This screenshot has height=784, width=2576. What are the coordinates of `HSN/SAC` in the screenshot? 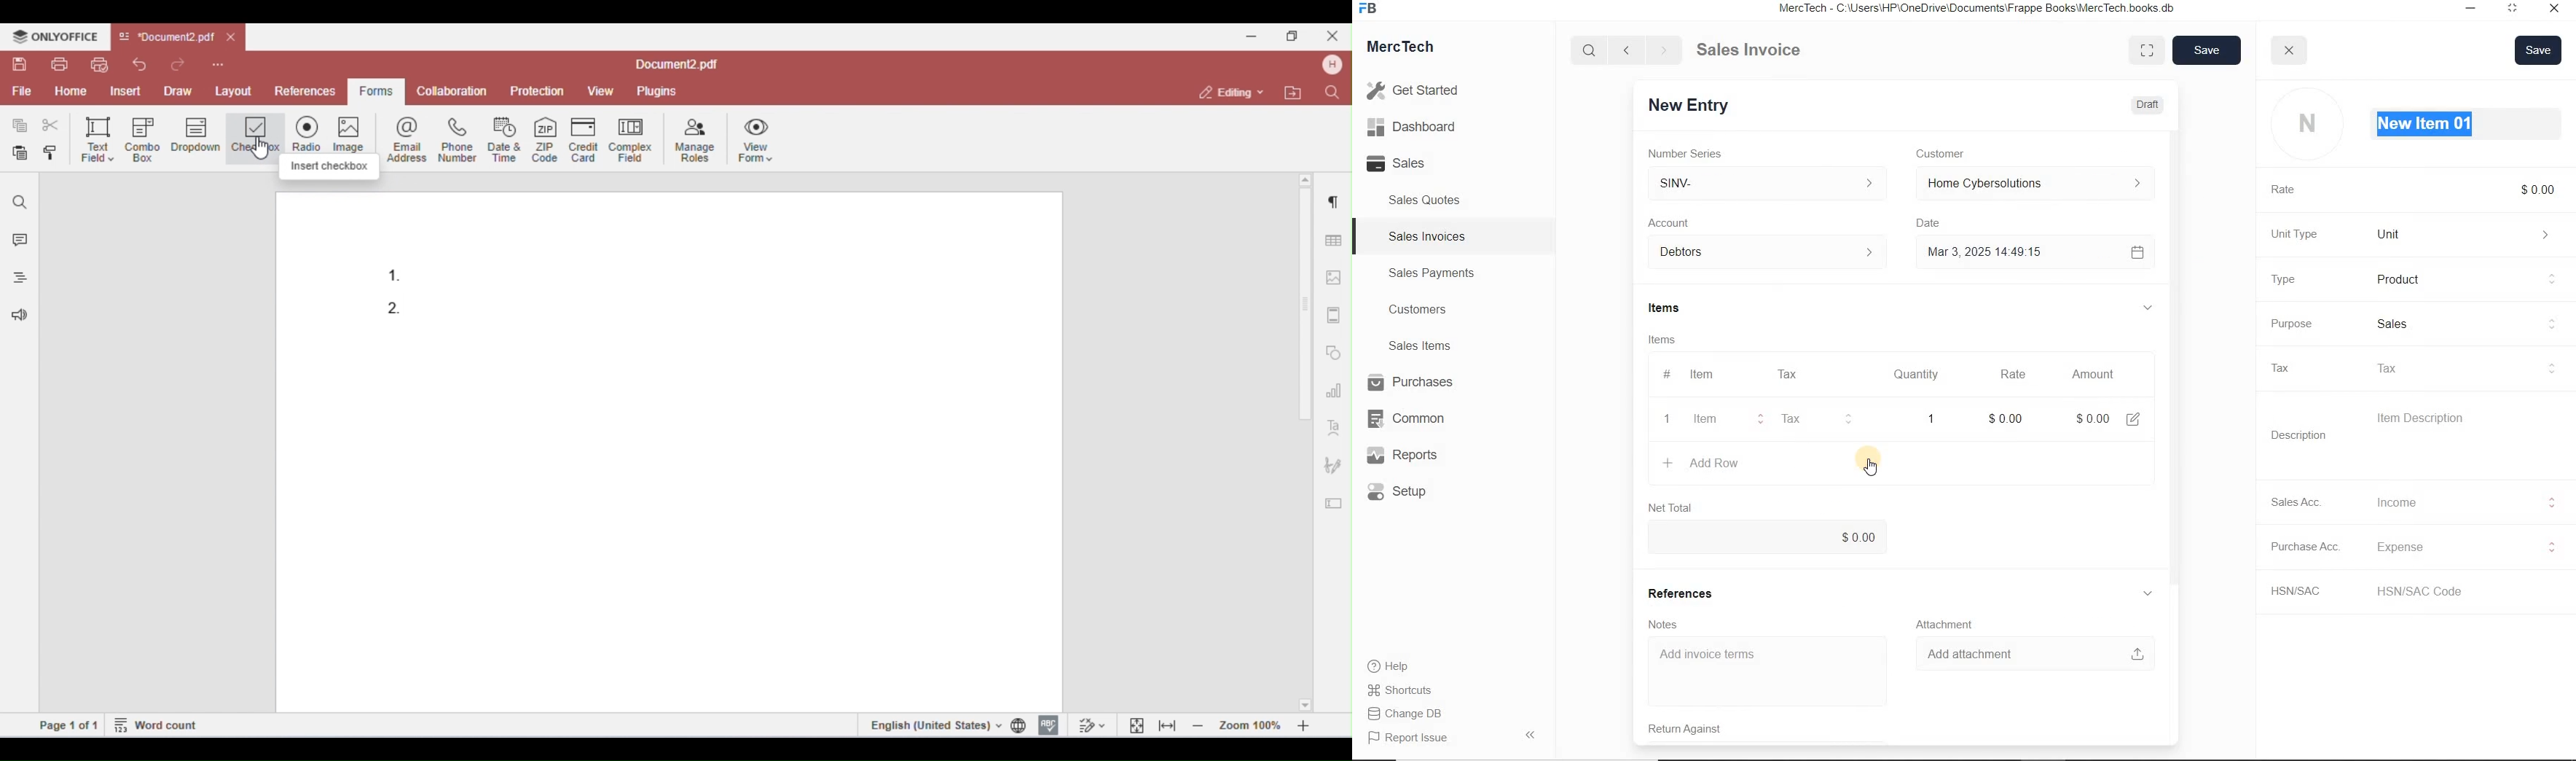 It's located at (2304, 591).